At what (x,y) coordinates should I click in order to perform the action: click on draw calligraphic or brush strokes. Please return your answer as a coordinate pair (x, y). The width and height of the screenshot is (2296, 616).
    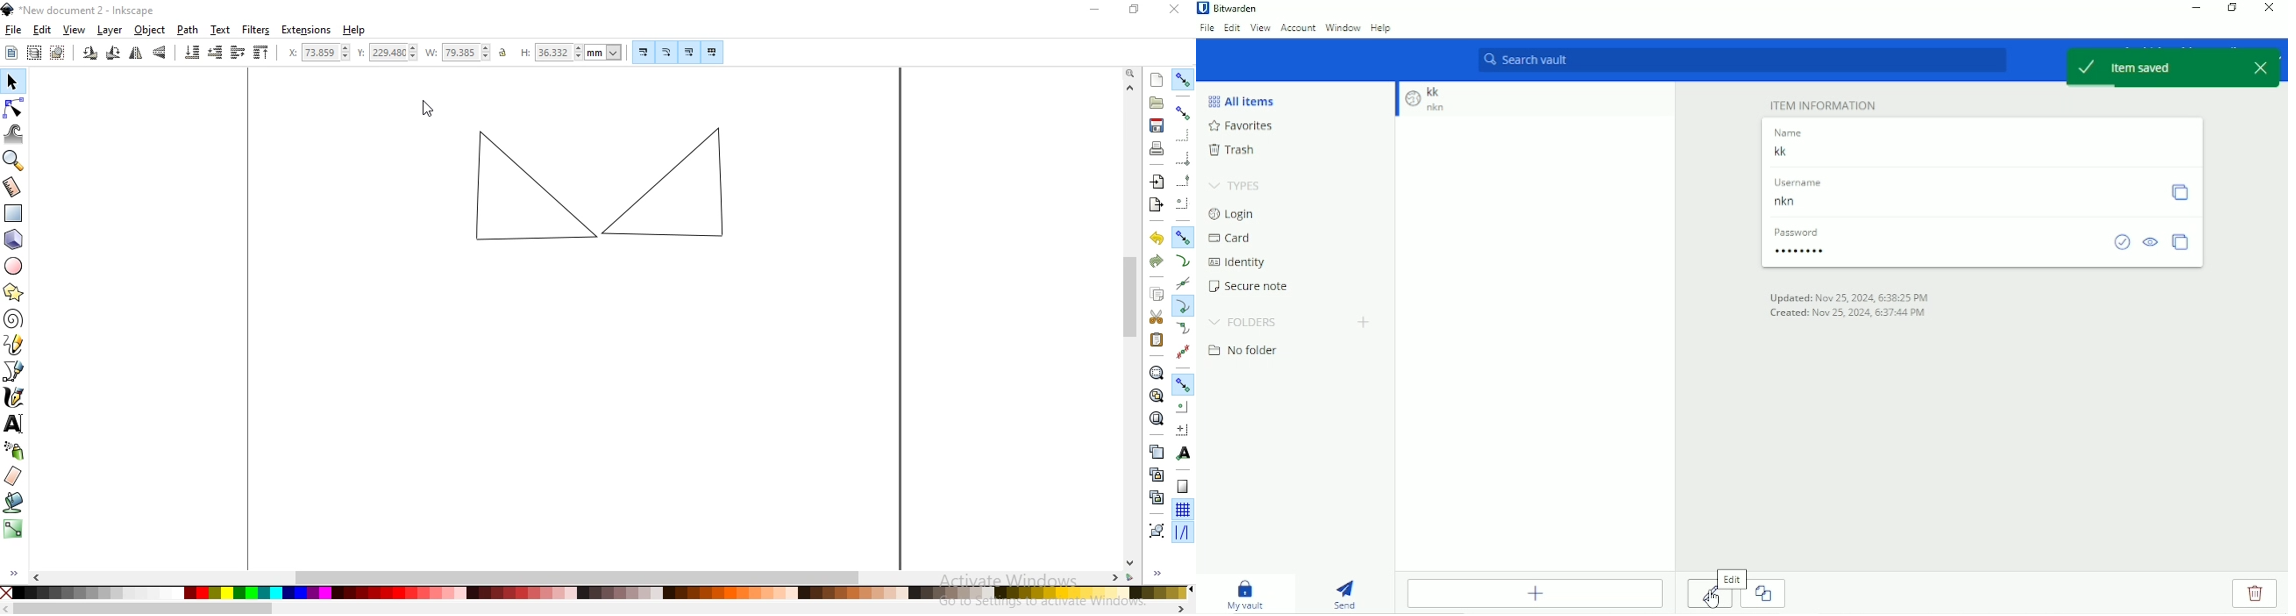
    Looking at the image, I should click on (14, 397).